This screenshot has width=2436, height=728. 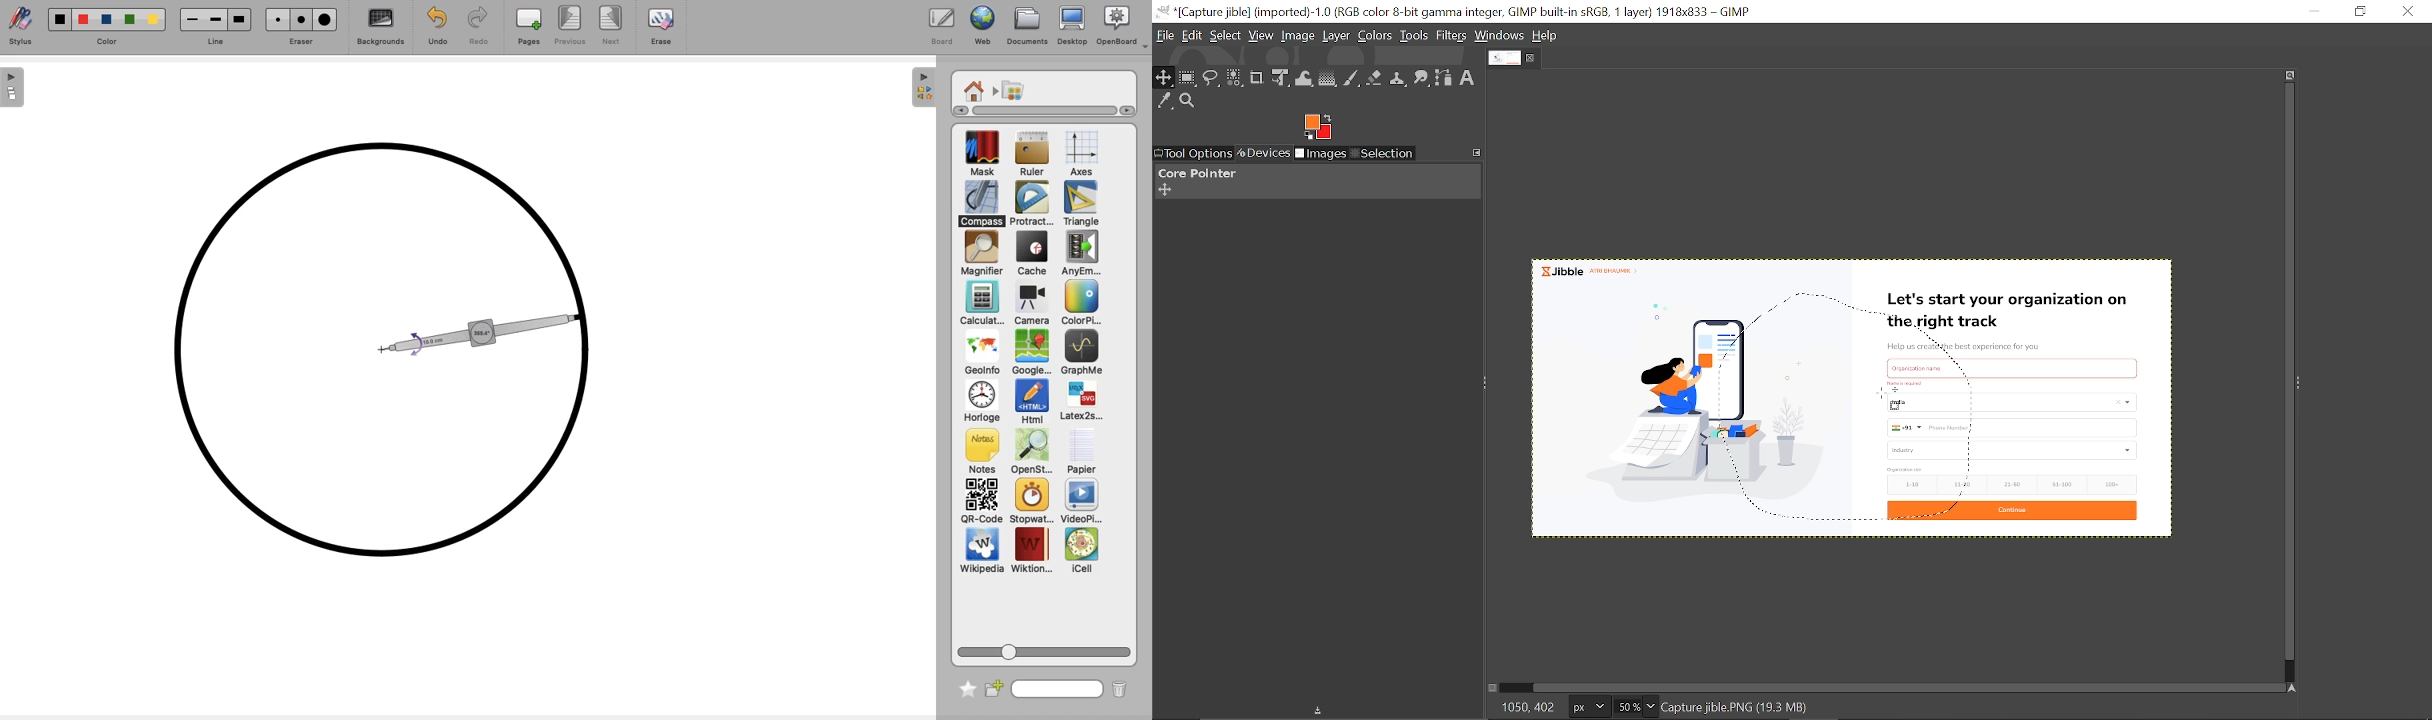 What do you see at coordinates (479, 27) in the screenshot?
I see `Redo` at bounding box center [479, 27].